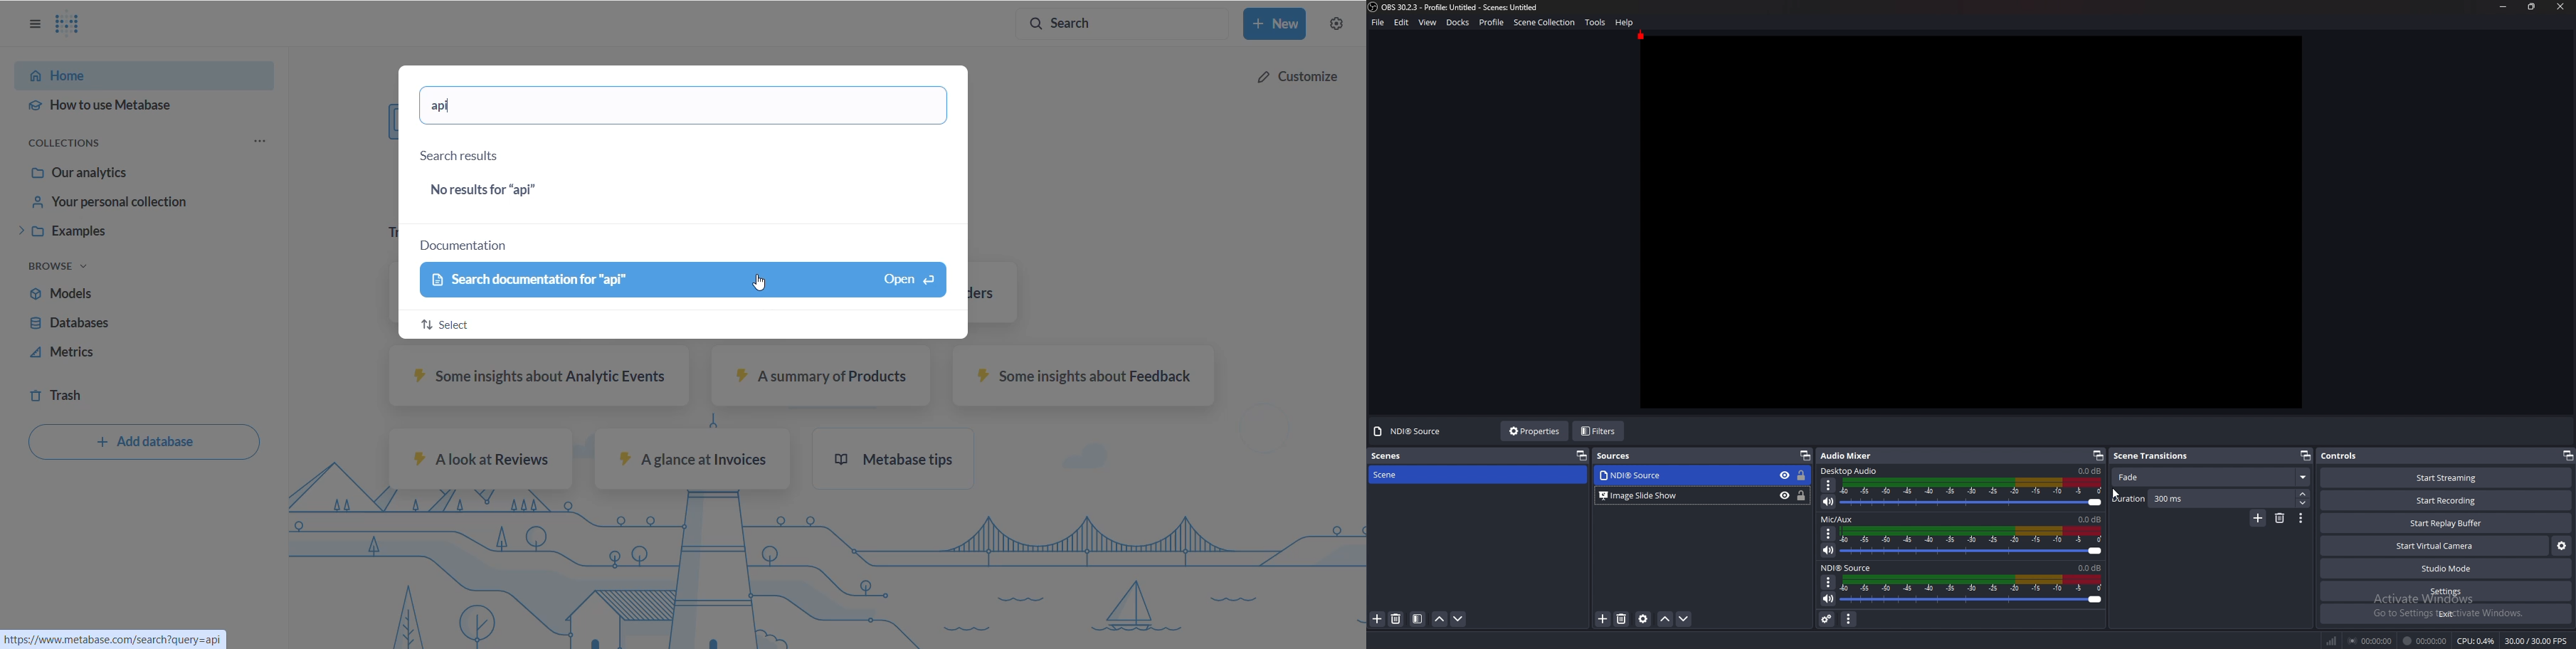  Describe the element at coordinates (2258, 518) in the screenshot. I see `add transition` at that location.